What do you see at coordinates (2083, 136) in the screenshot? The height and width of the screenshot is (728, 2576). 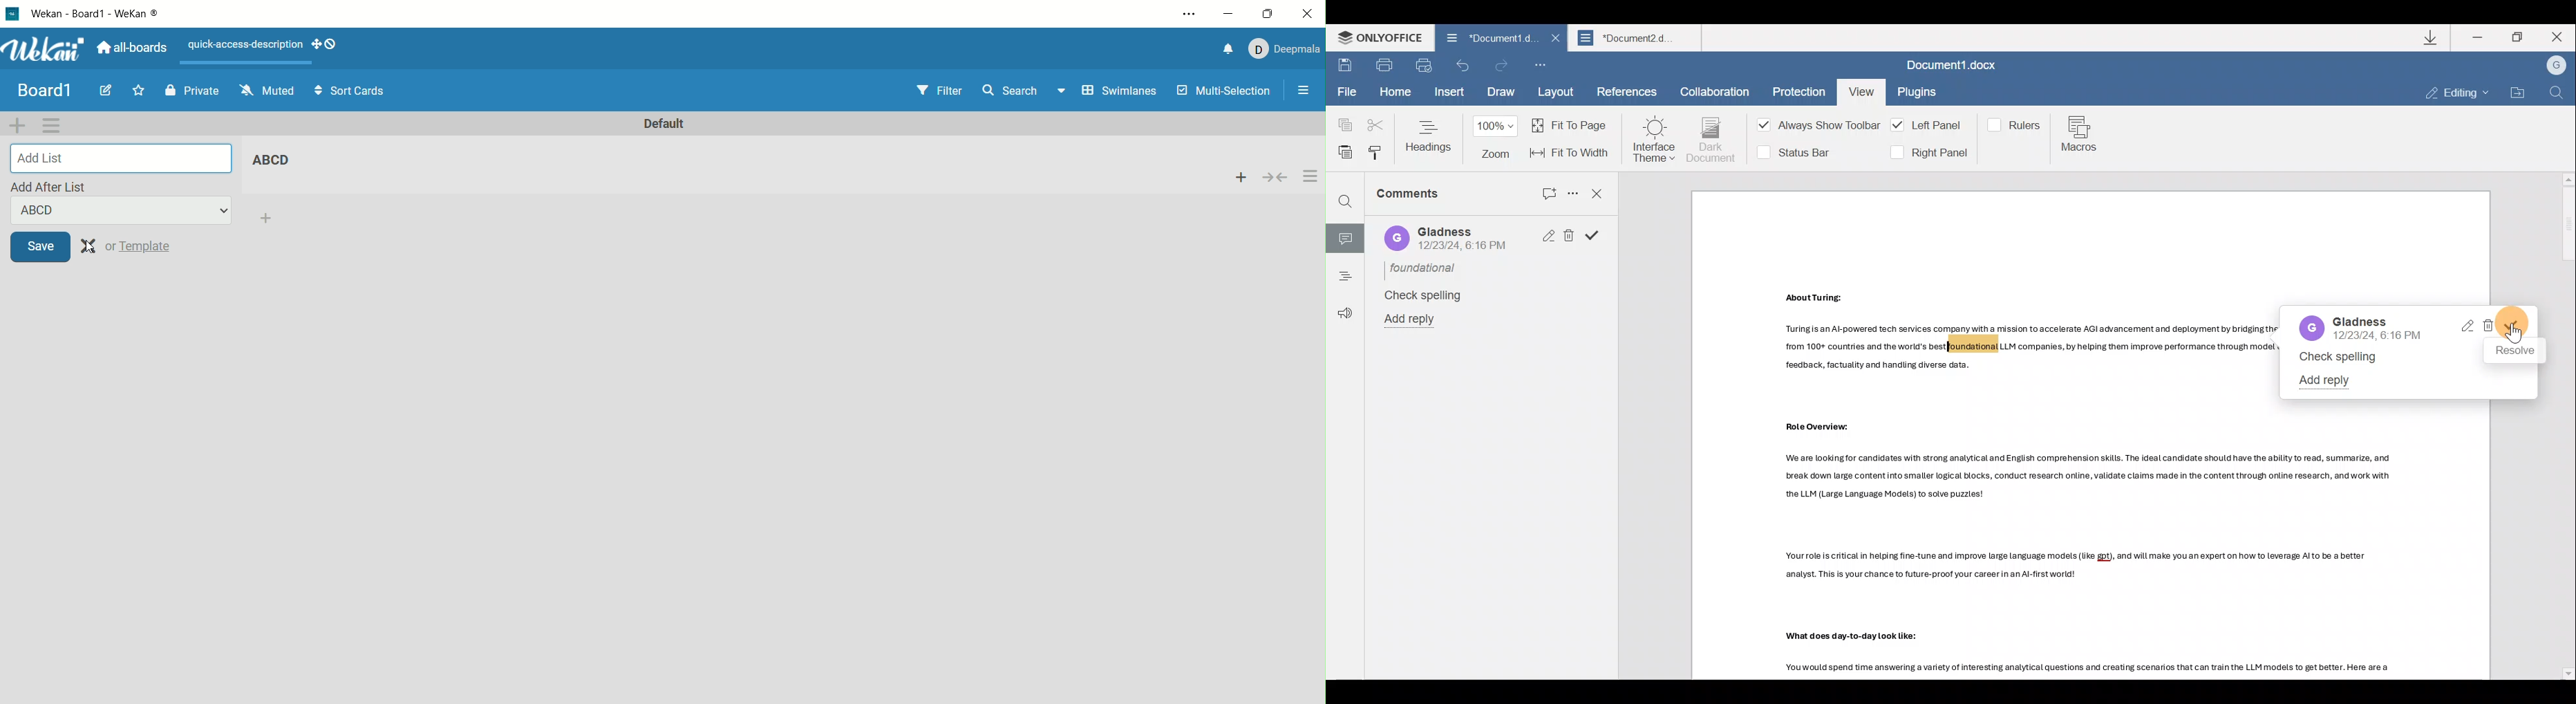 I see `Macros` at bounding box center [2083, 136].